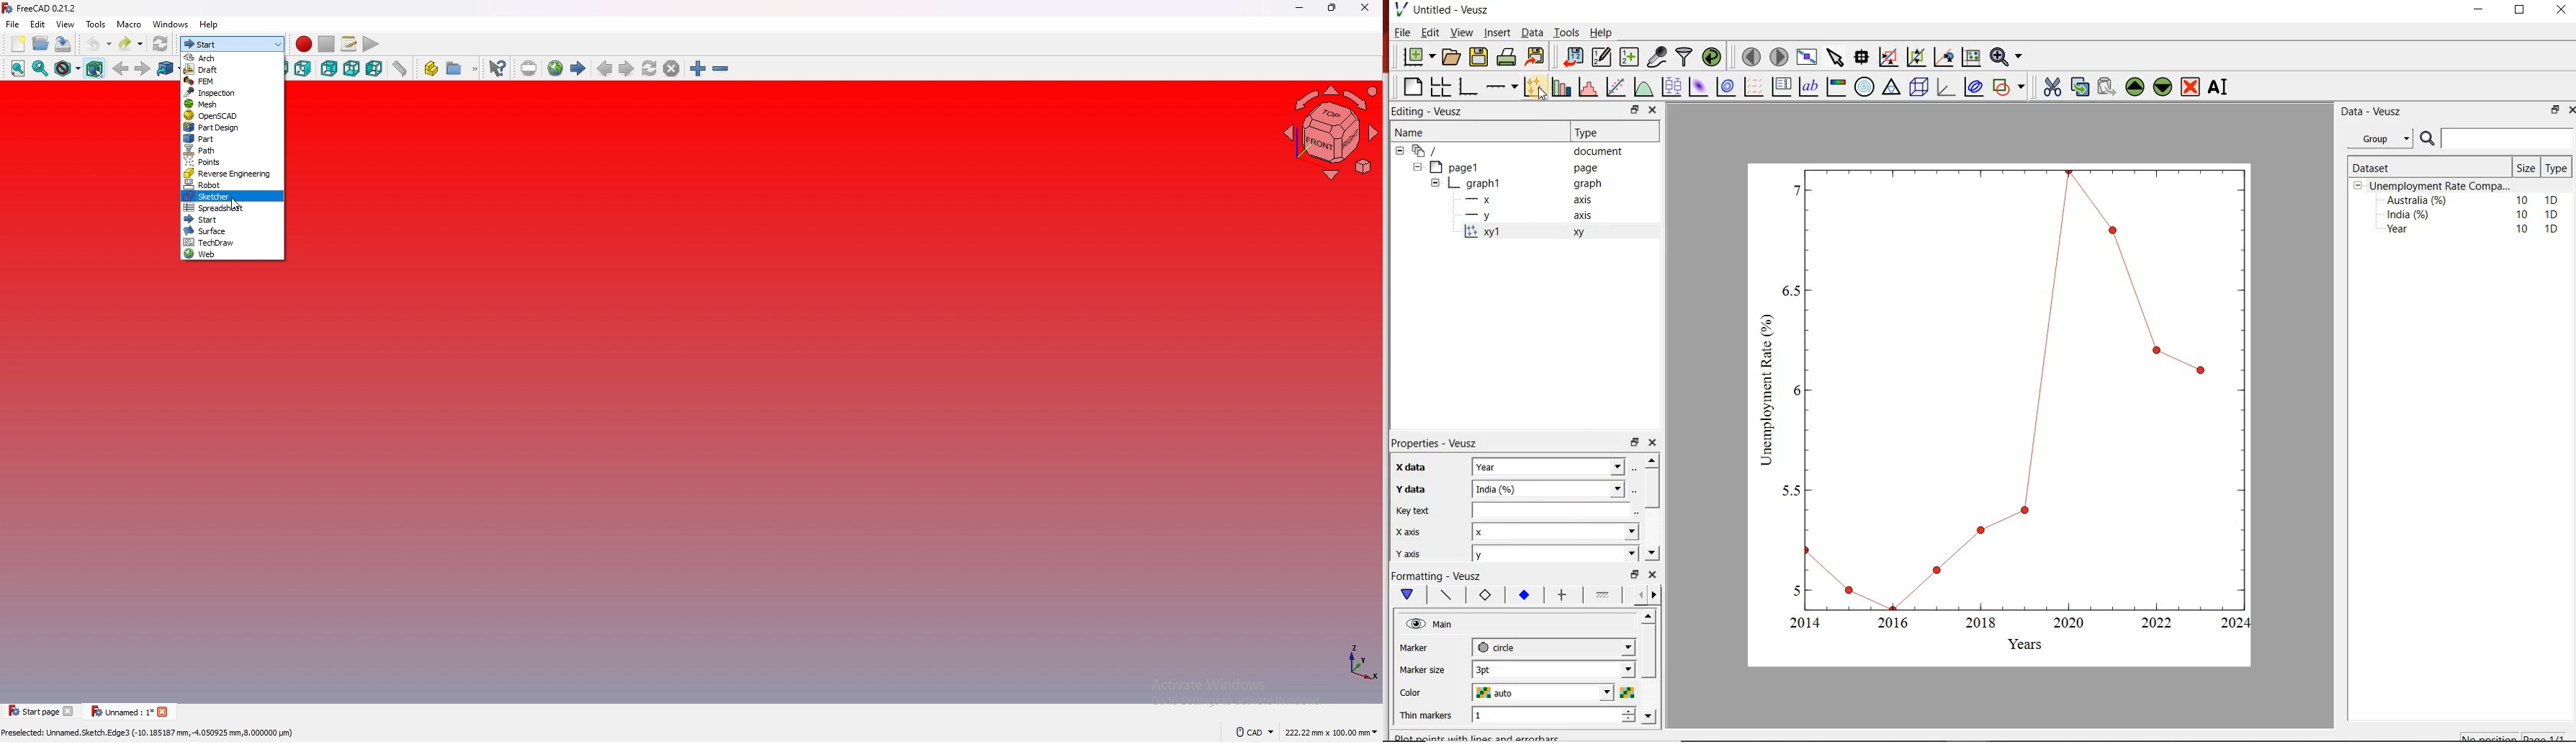 The height and width of the screenshot is (756, 2576). I want to click on description, so click(148, 733).